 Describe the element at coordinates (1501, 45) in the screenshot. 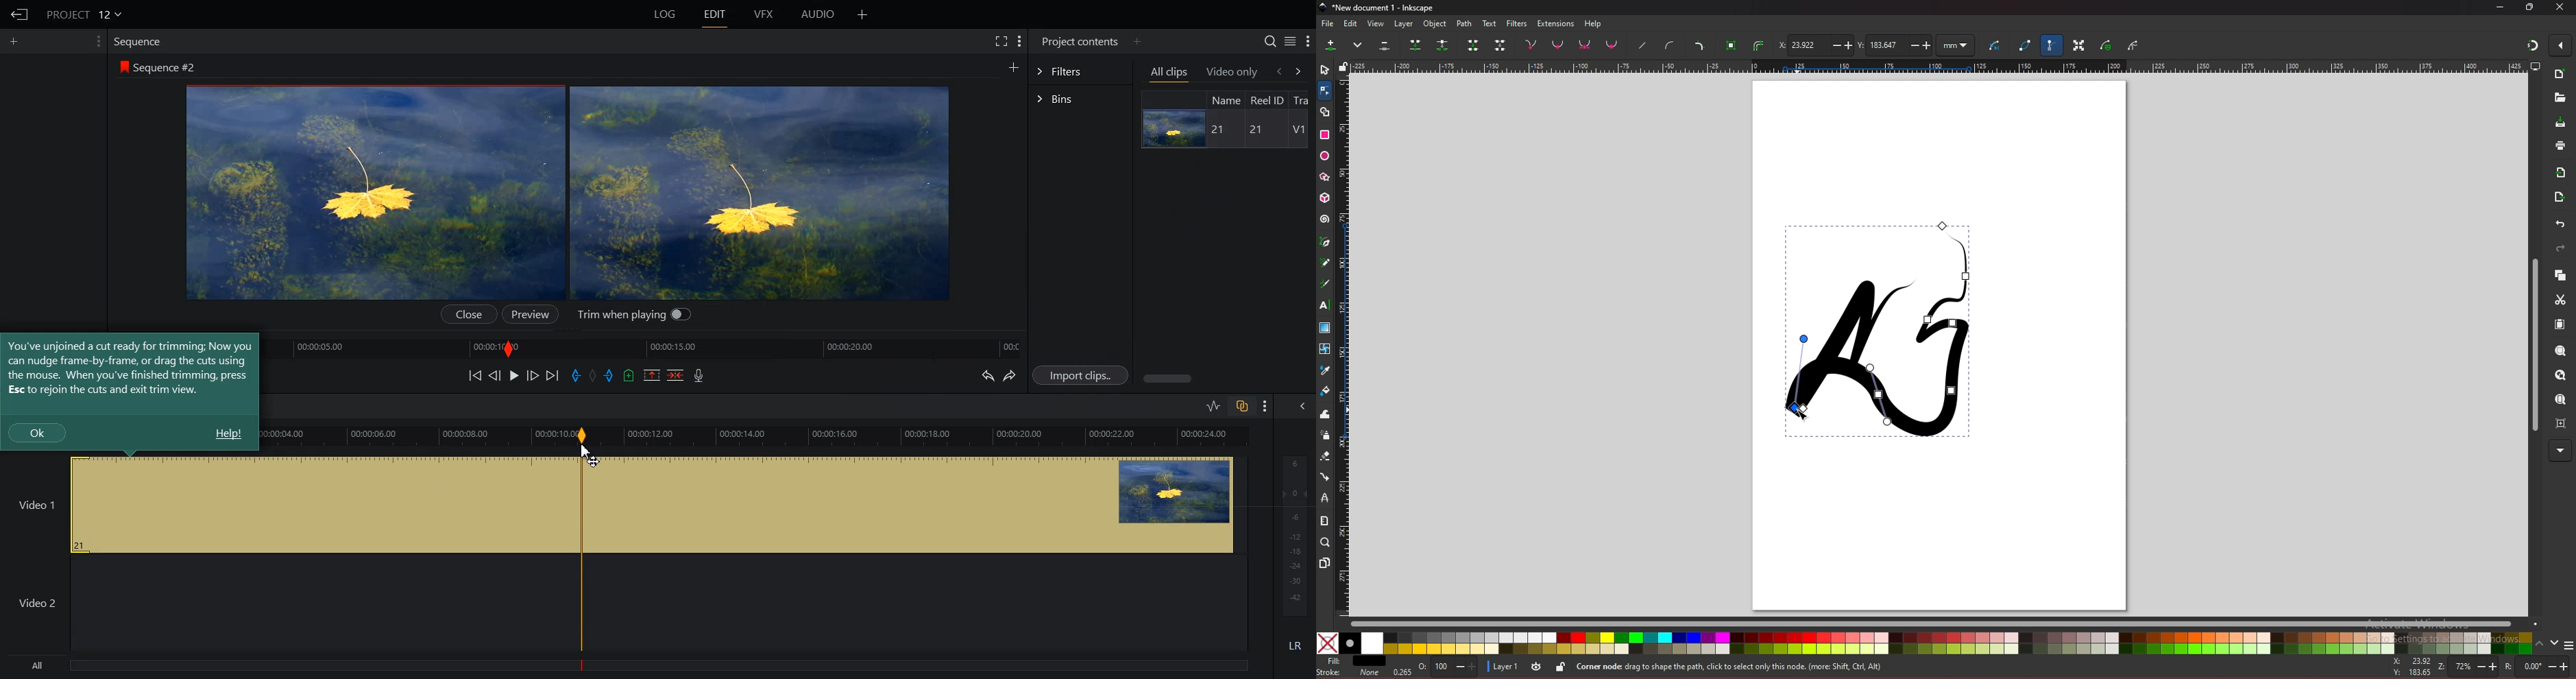

I see `delete segment` at that location.